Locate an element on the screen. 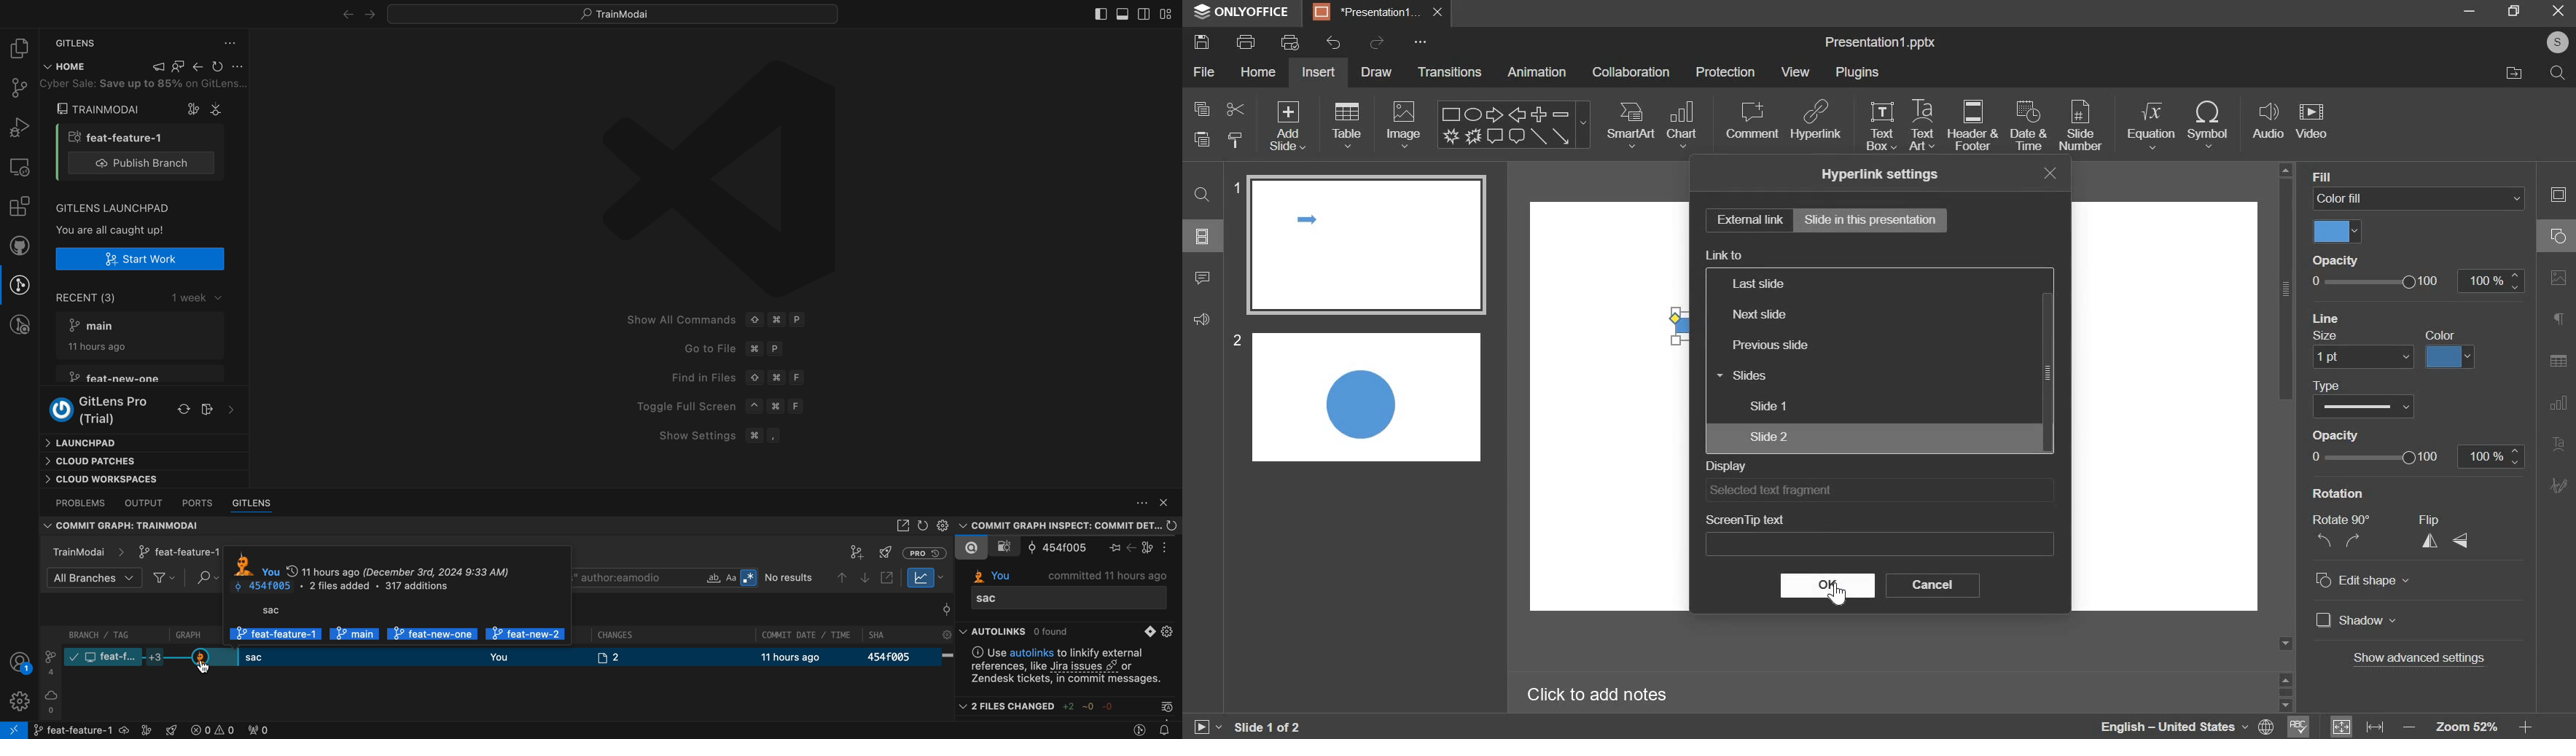 This screenshot has width=2576, height=756. quick menus is located at coordinates (613, 12).